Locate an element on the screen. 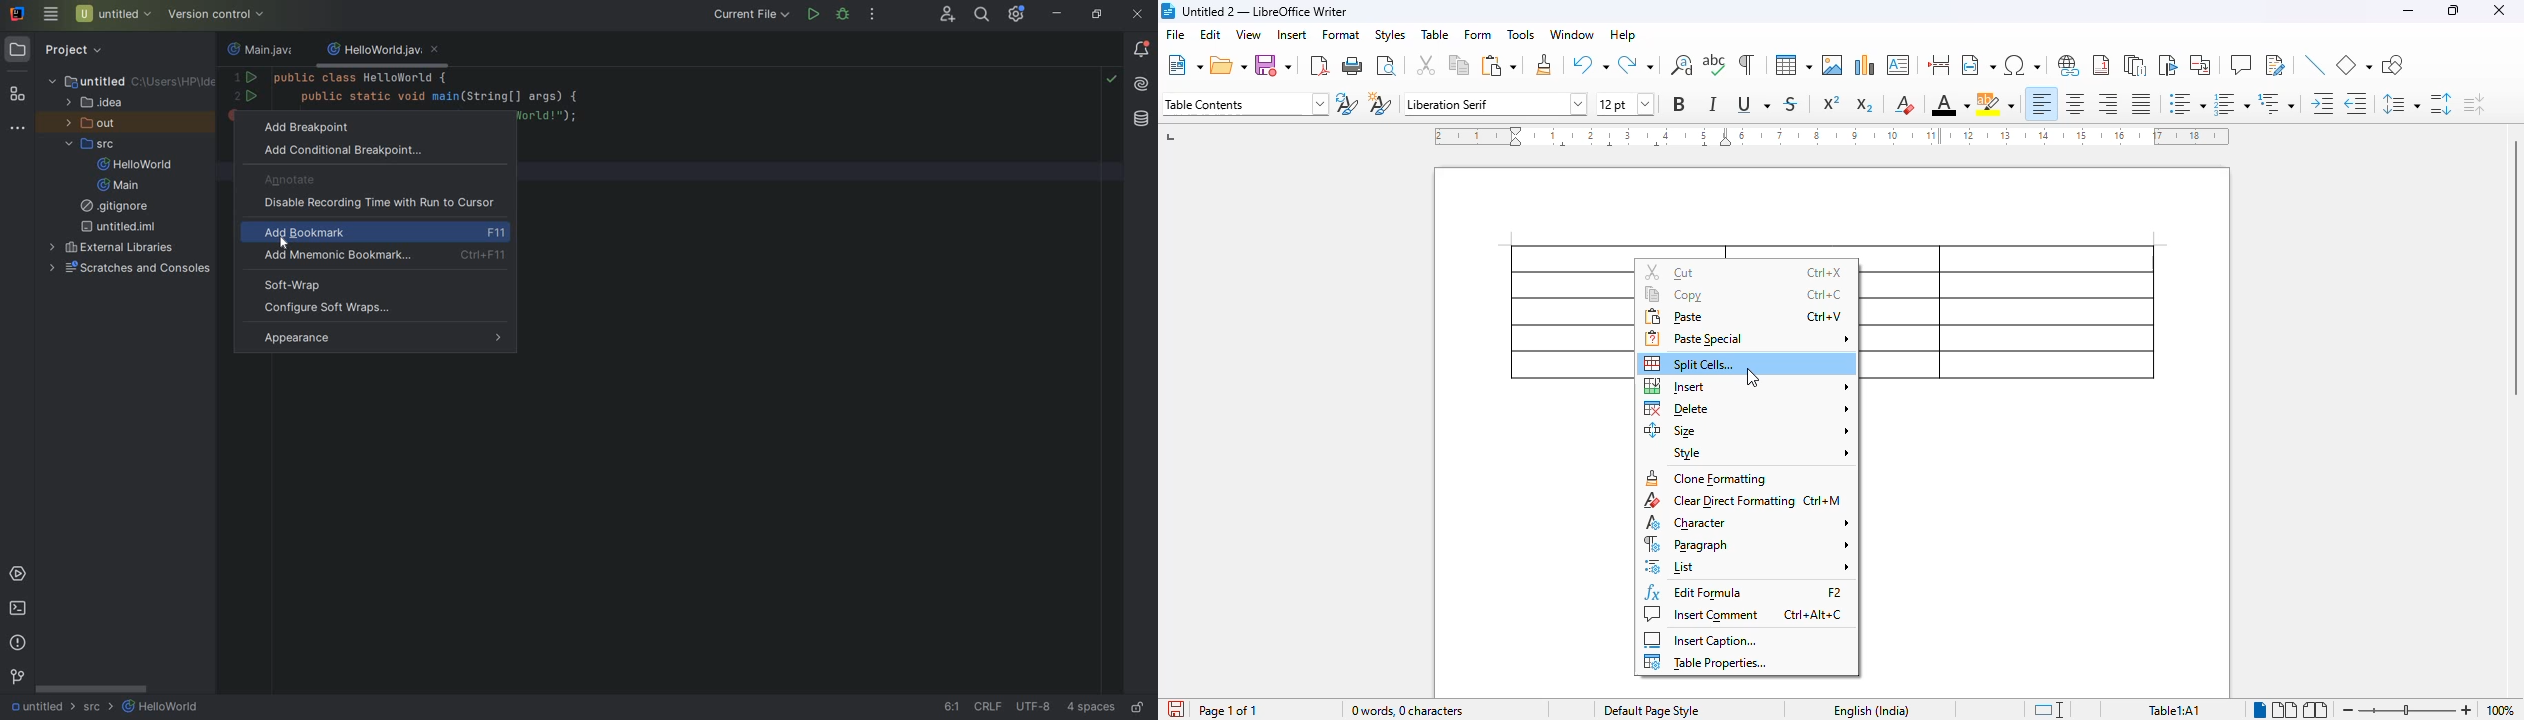 The image size is (2548, 728). paste is located at coordinates (1500, 65).